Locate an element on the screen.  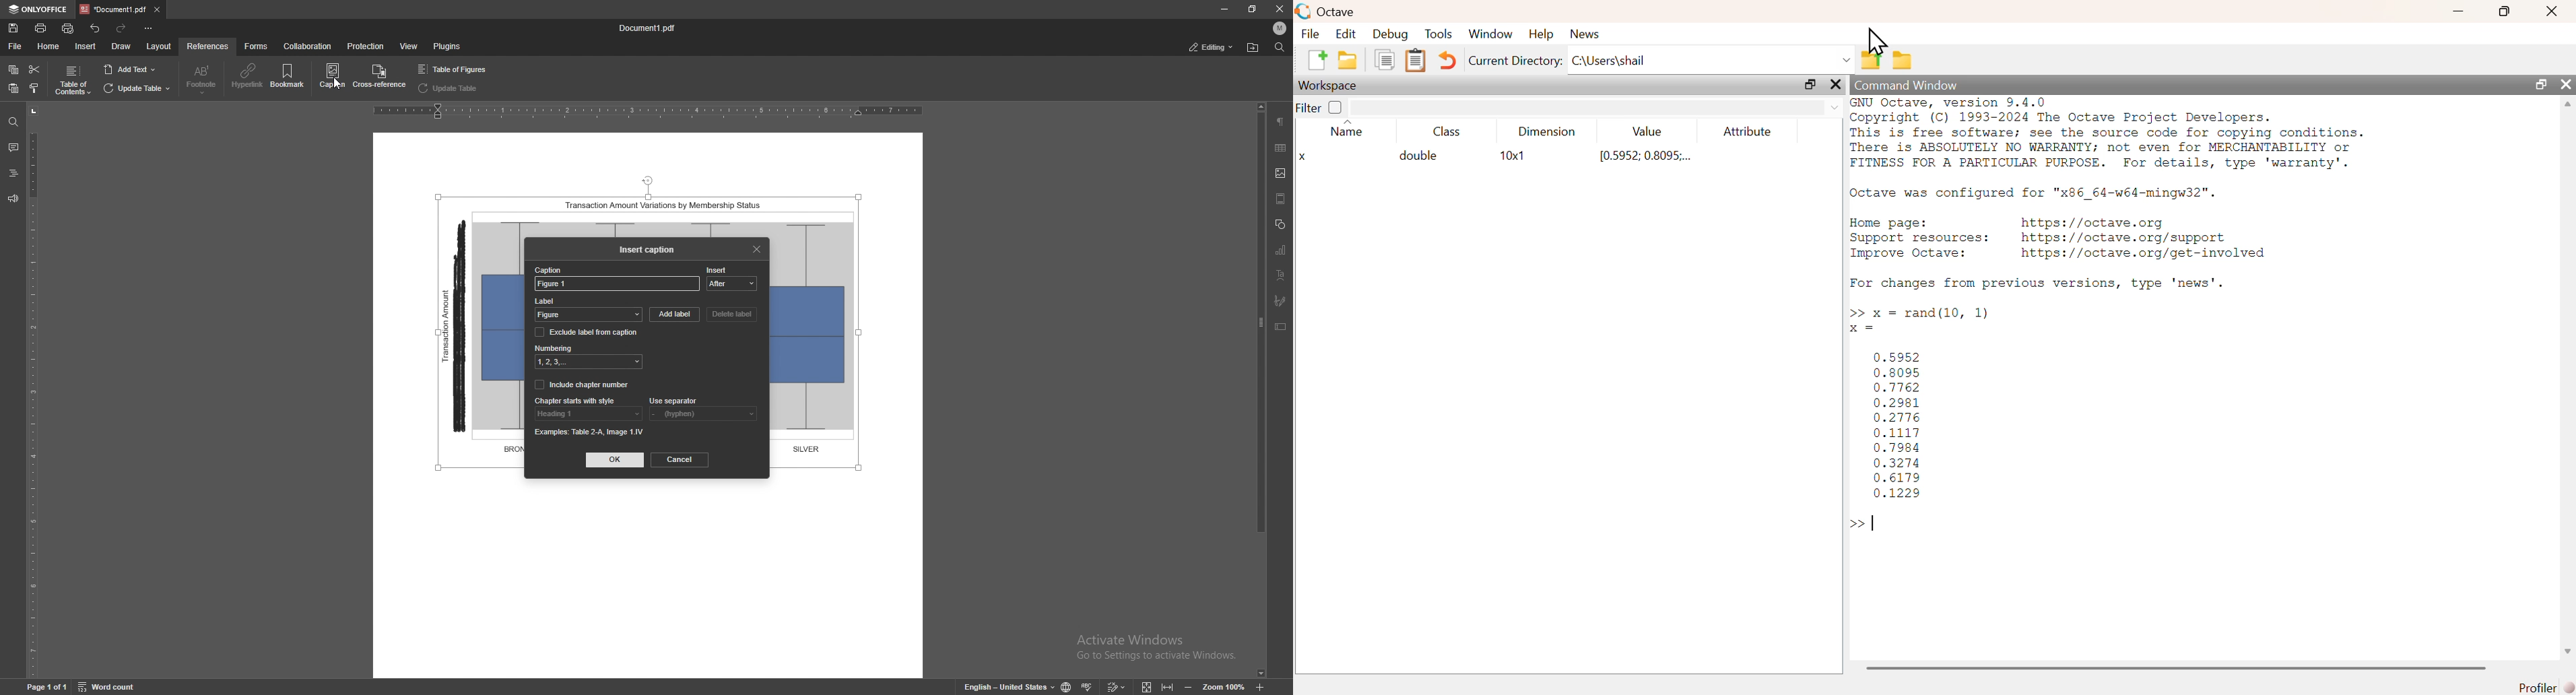
copy is located at coordinates (13, 70).